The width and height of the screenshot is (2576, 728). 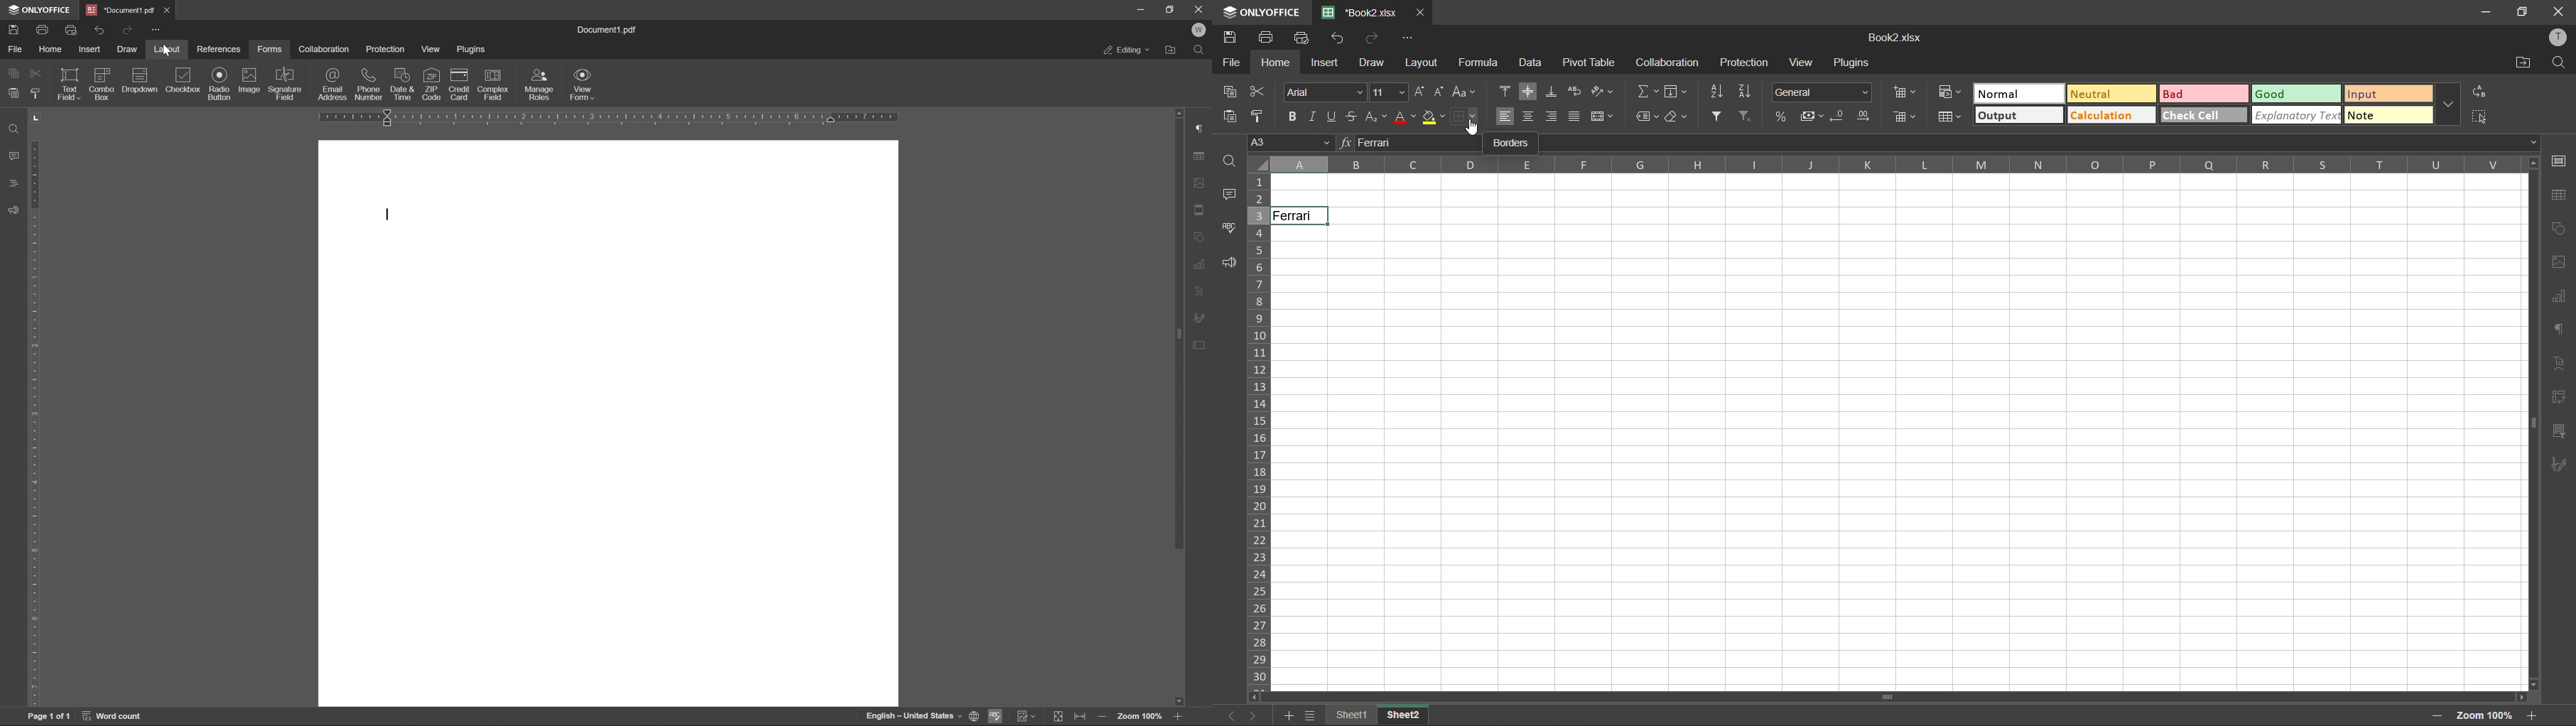 I want to click on fit to width, so click(x=1083, y=717).